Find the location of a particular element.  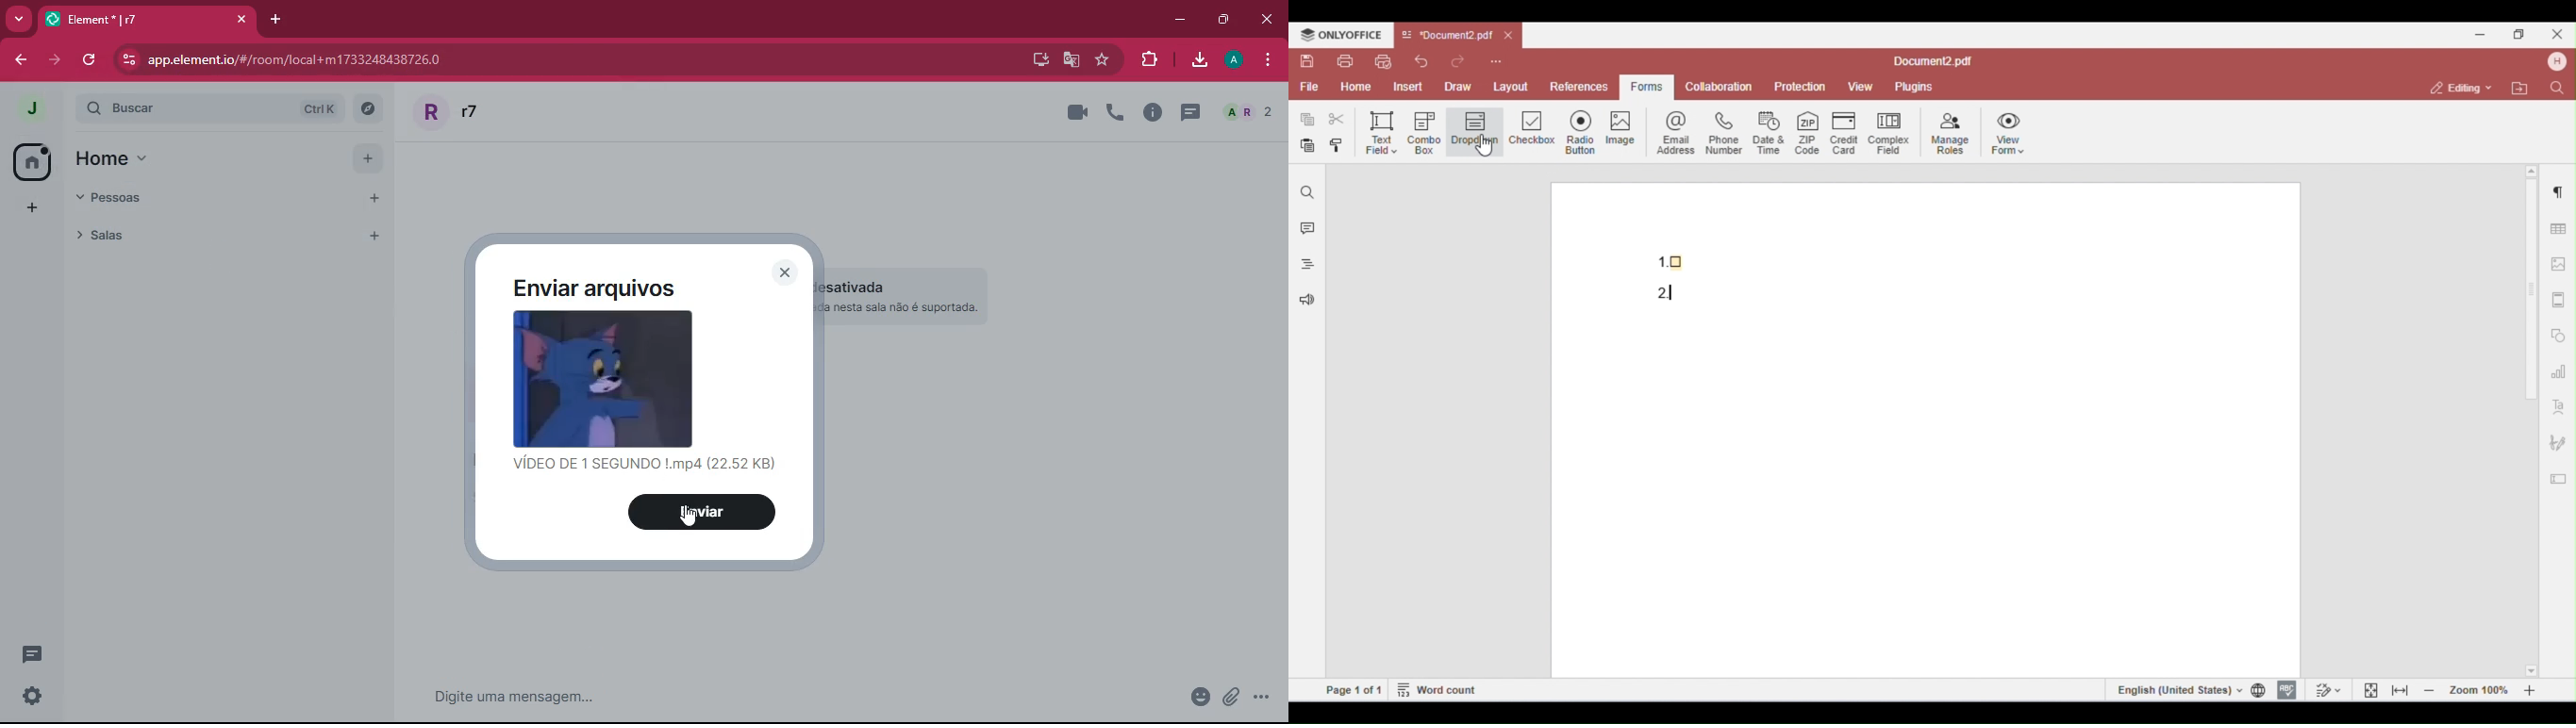

file is located at coordinates (604, 378).